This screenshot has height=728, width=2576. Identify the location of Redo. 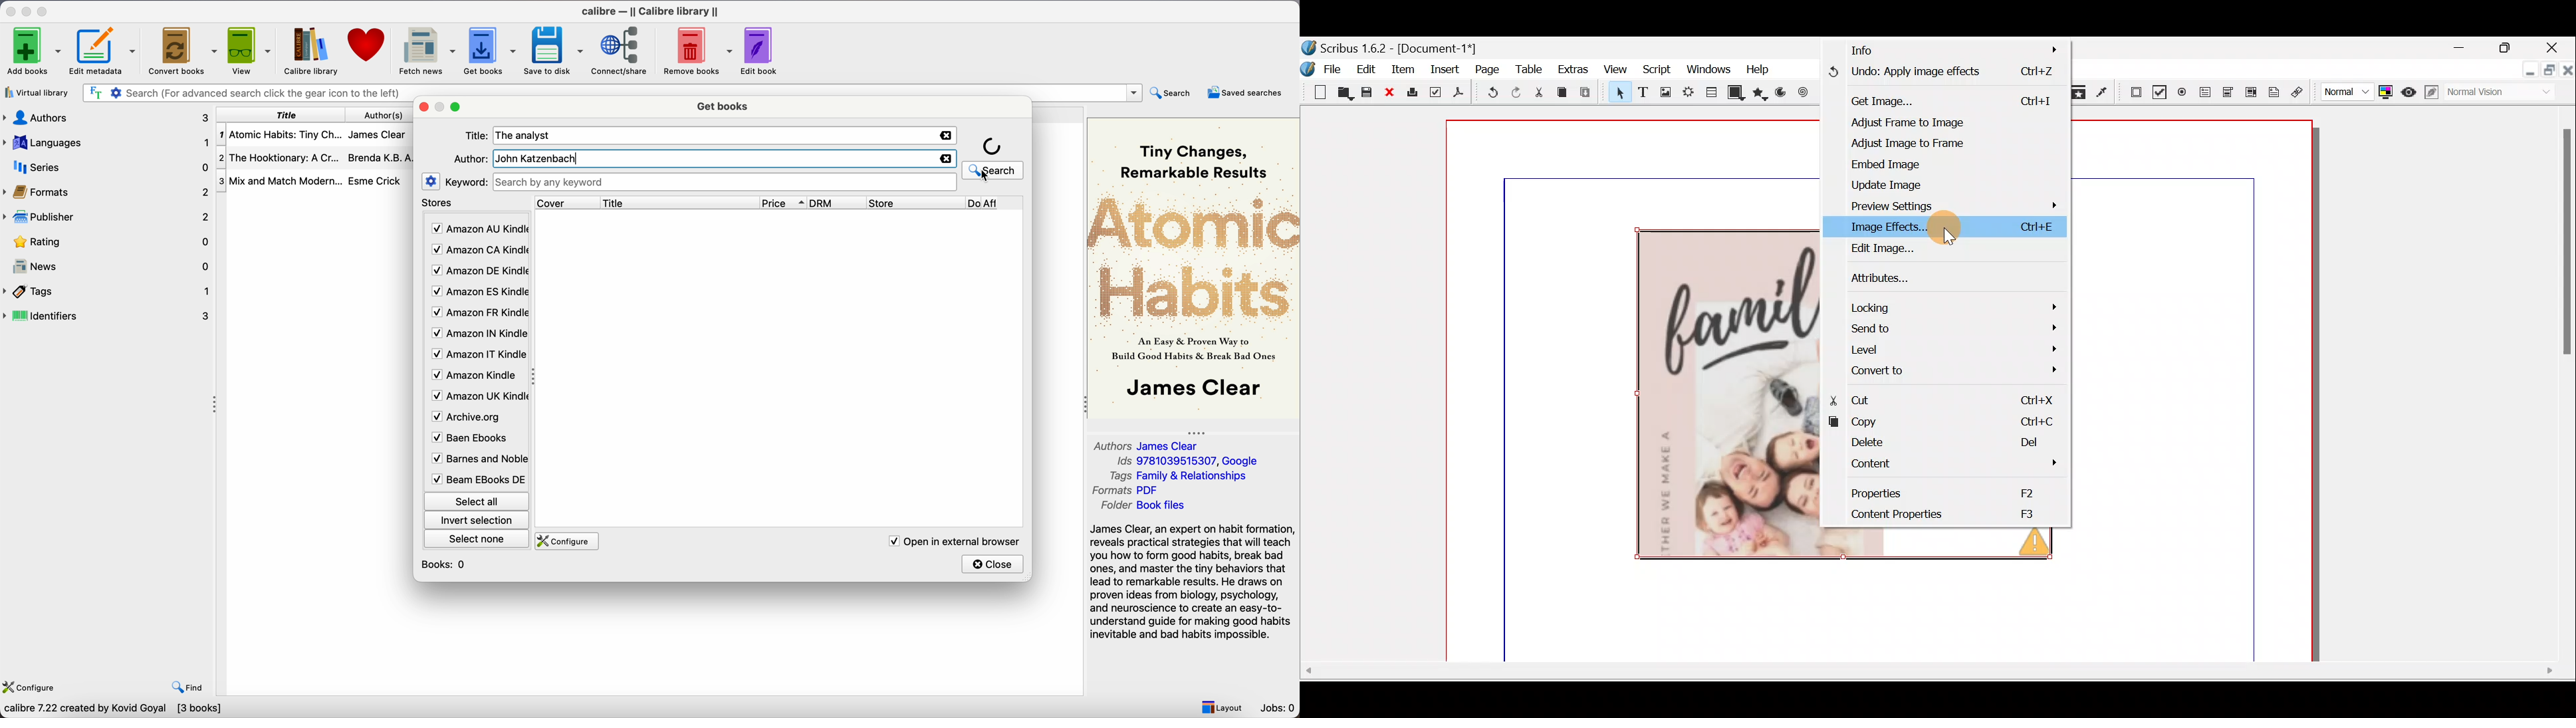
(1514, 93).